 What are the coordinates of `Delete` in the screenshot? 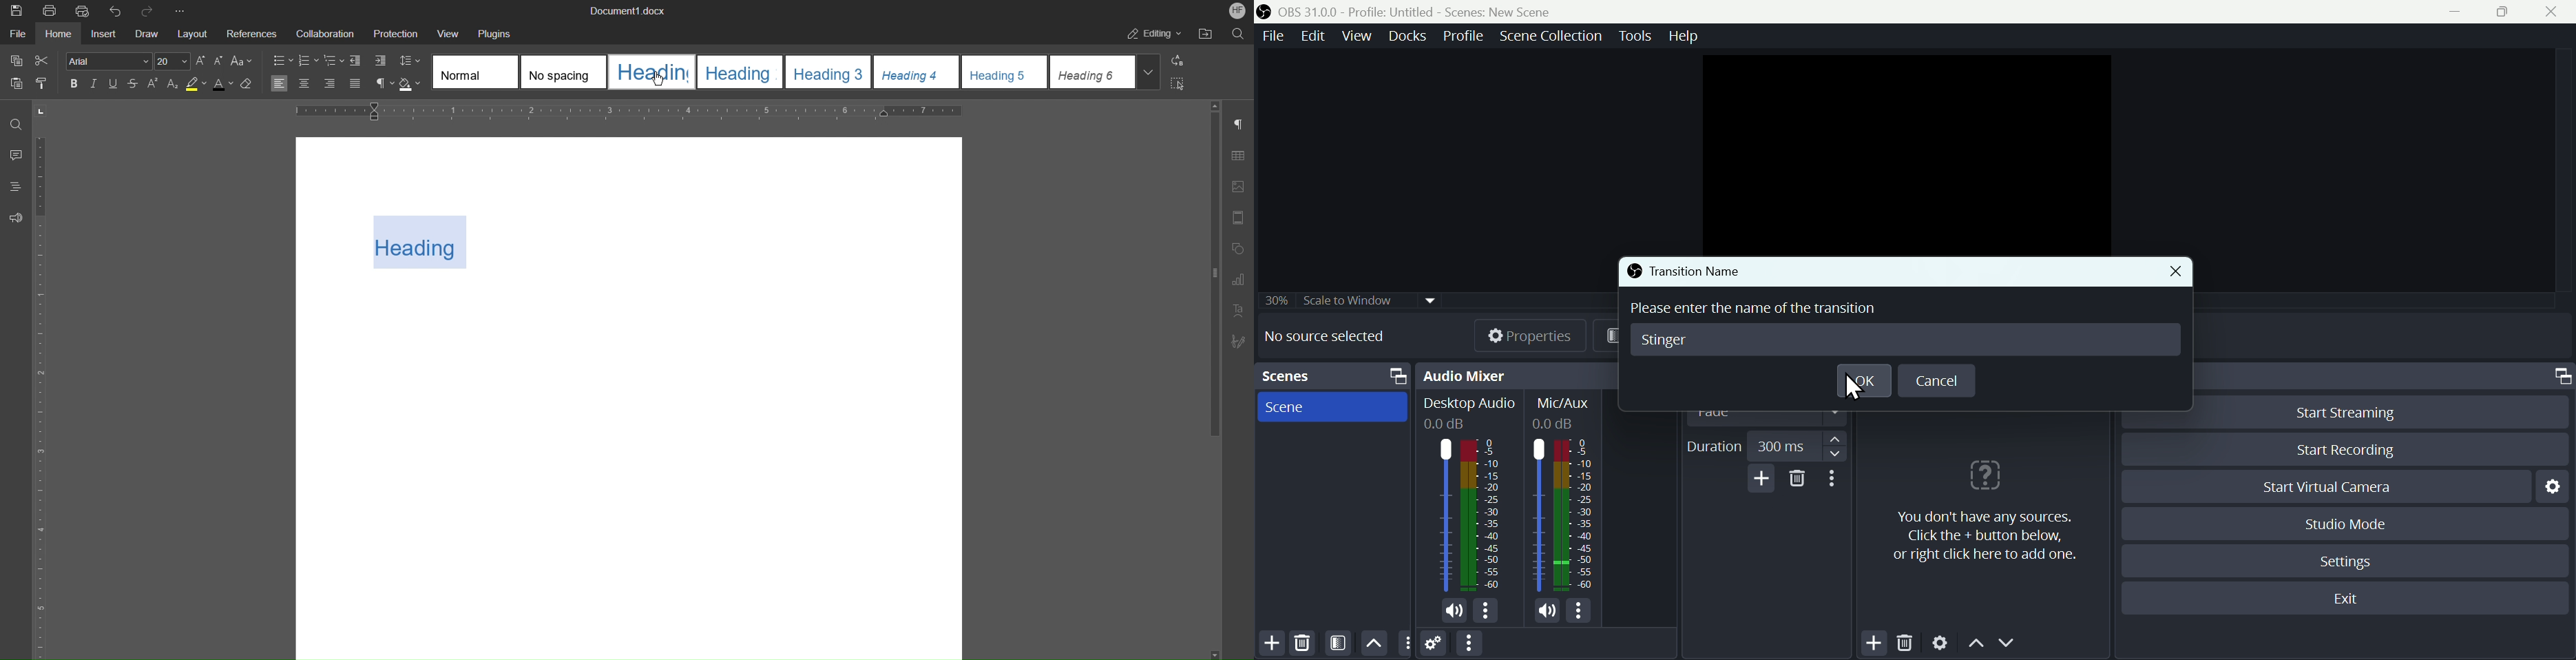 It's located at (1301, 642).